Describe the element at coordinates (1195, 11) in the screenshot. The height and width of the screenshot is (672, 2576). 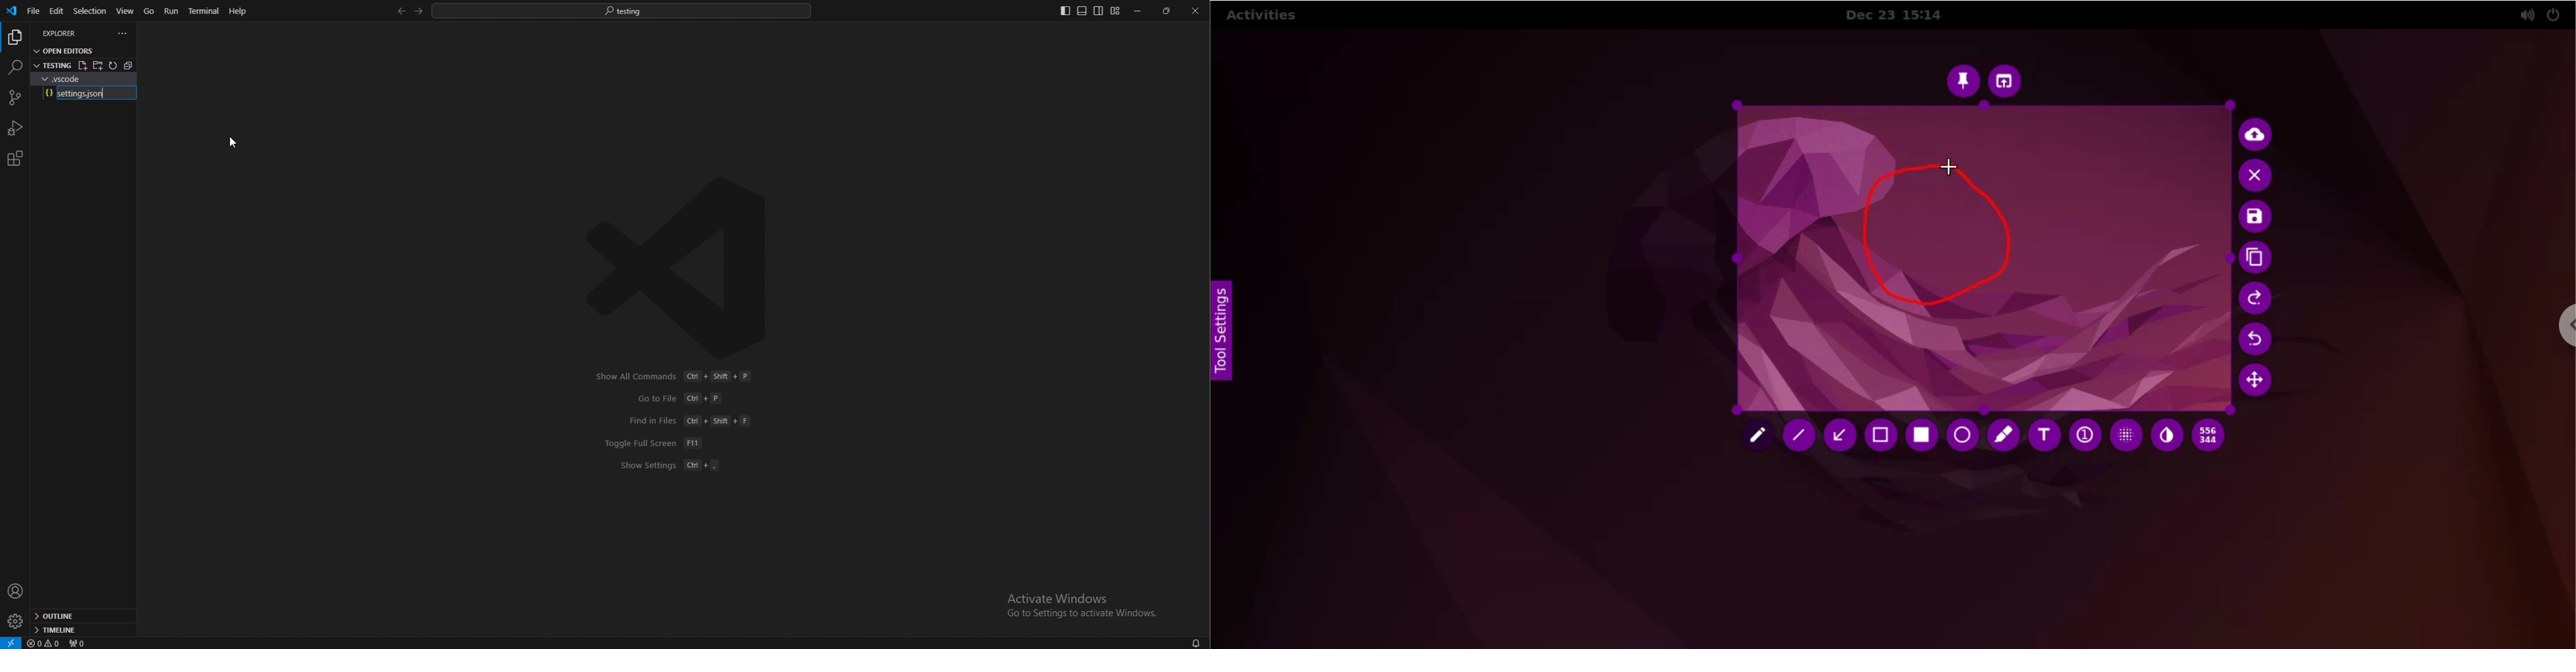
I see `close` at that location.